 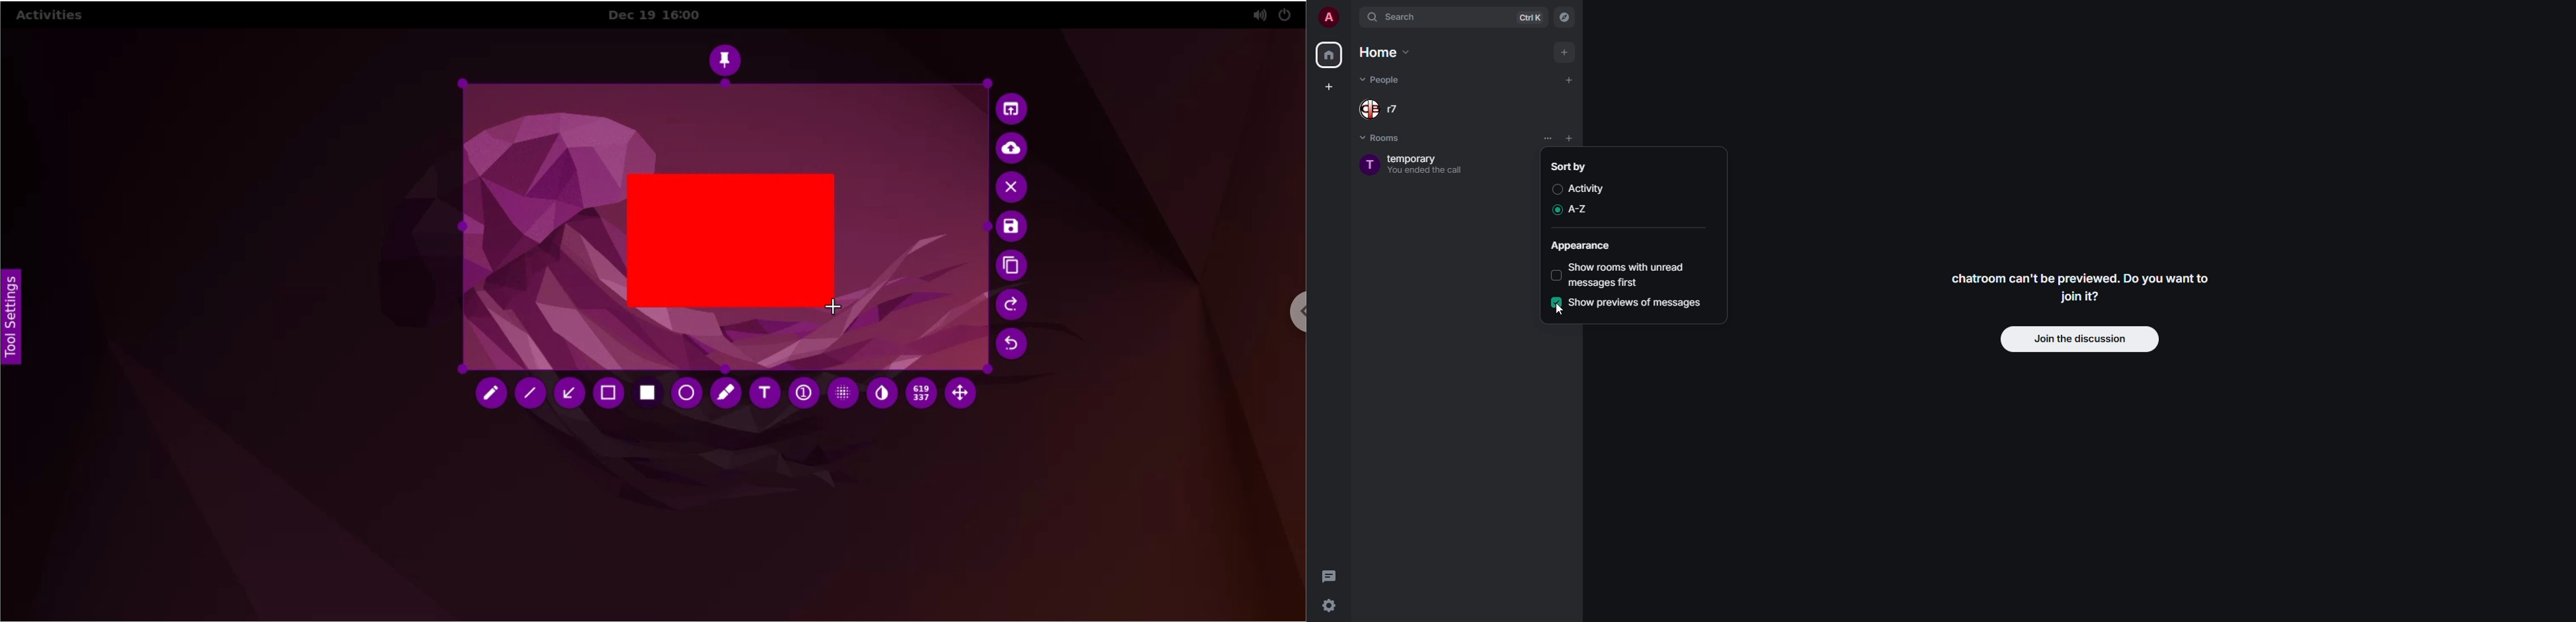 I want to click on add, so click(x=1570, y=79).